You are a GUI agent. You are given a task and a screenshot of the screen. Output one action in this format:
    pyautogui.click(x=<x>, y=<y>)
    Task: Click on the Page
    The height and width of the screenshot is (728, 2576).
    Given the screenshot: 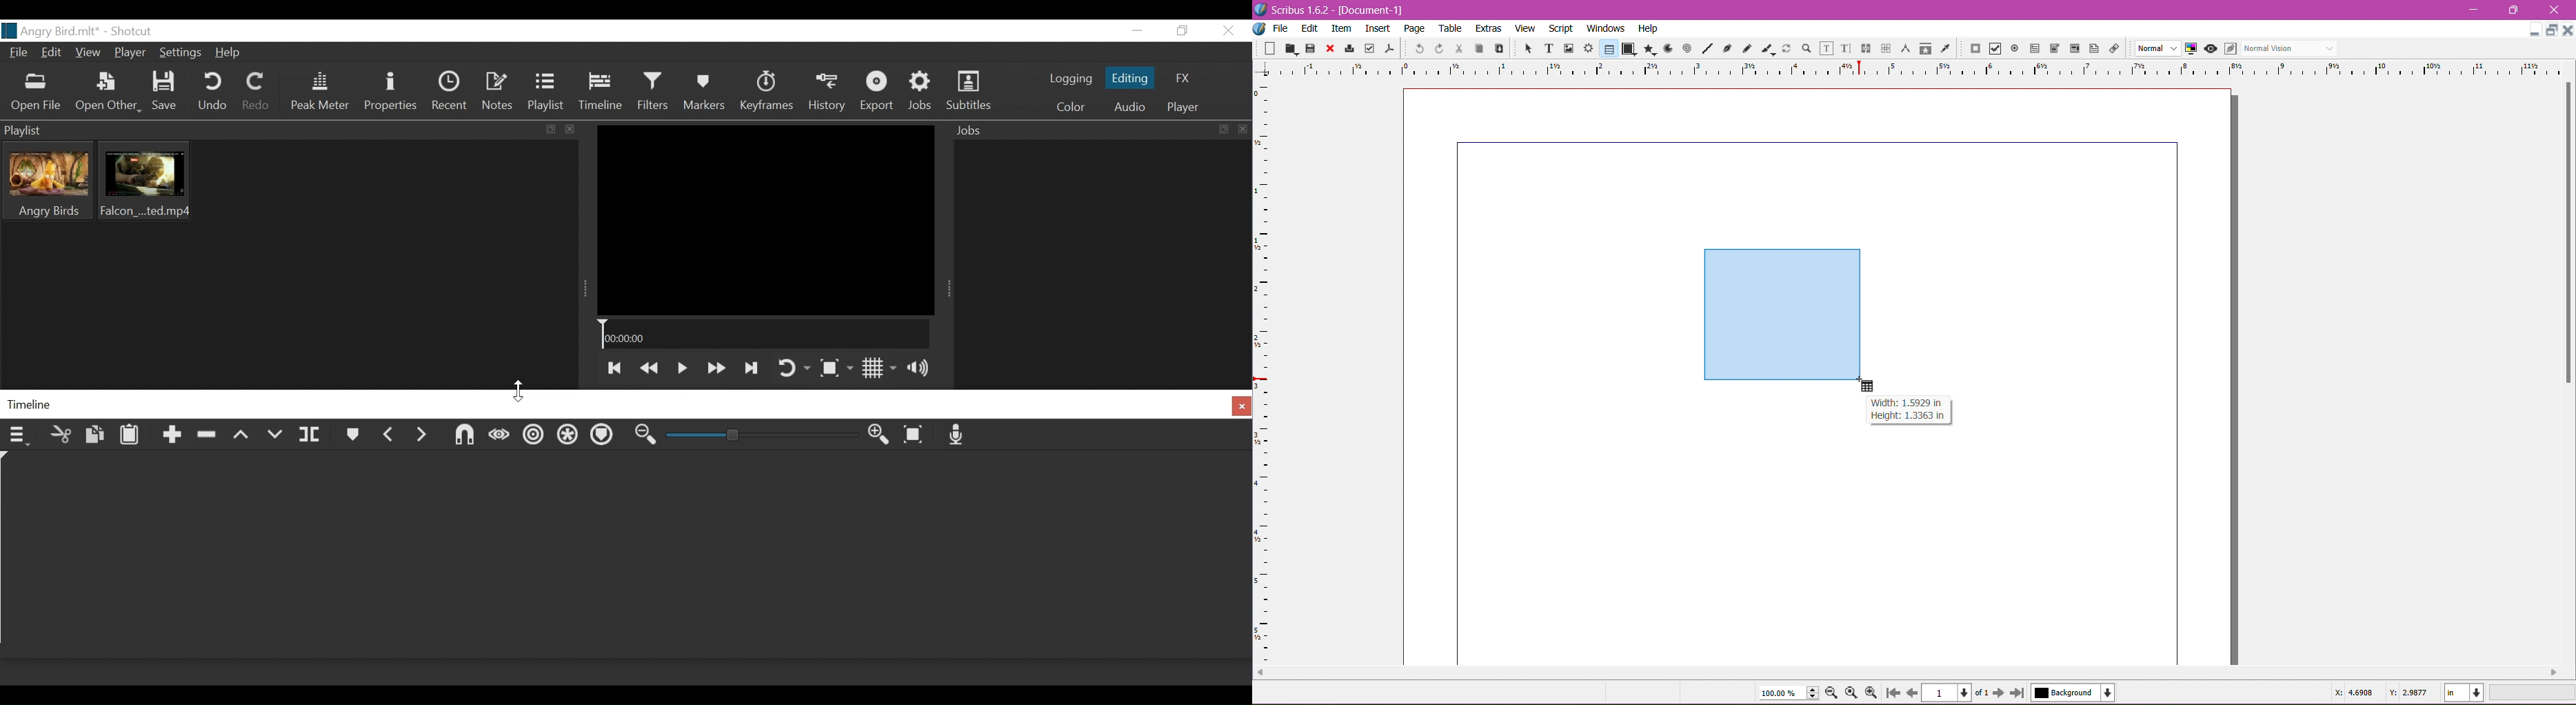 What is the action you would take?
    pyautogui.click(x=1413, y=28)
    